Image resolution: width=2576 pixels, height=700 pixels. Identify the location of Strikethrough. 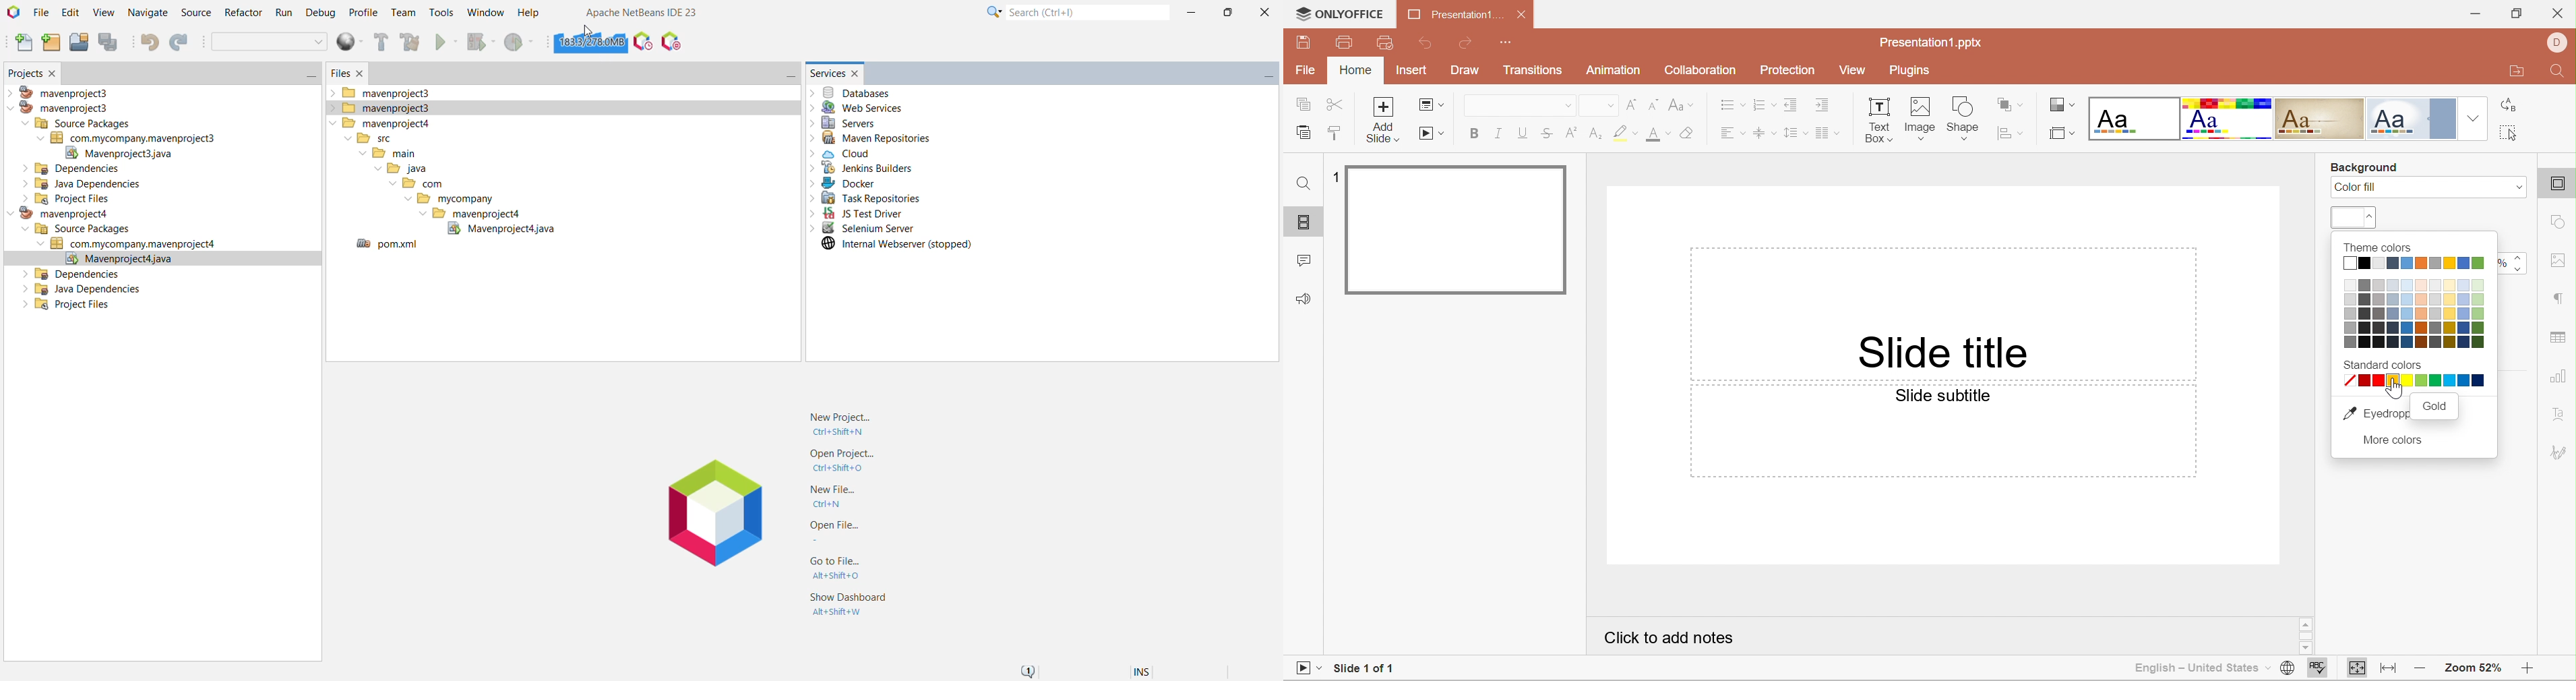
(1546, 136).